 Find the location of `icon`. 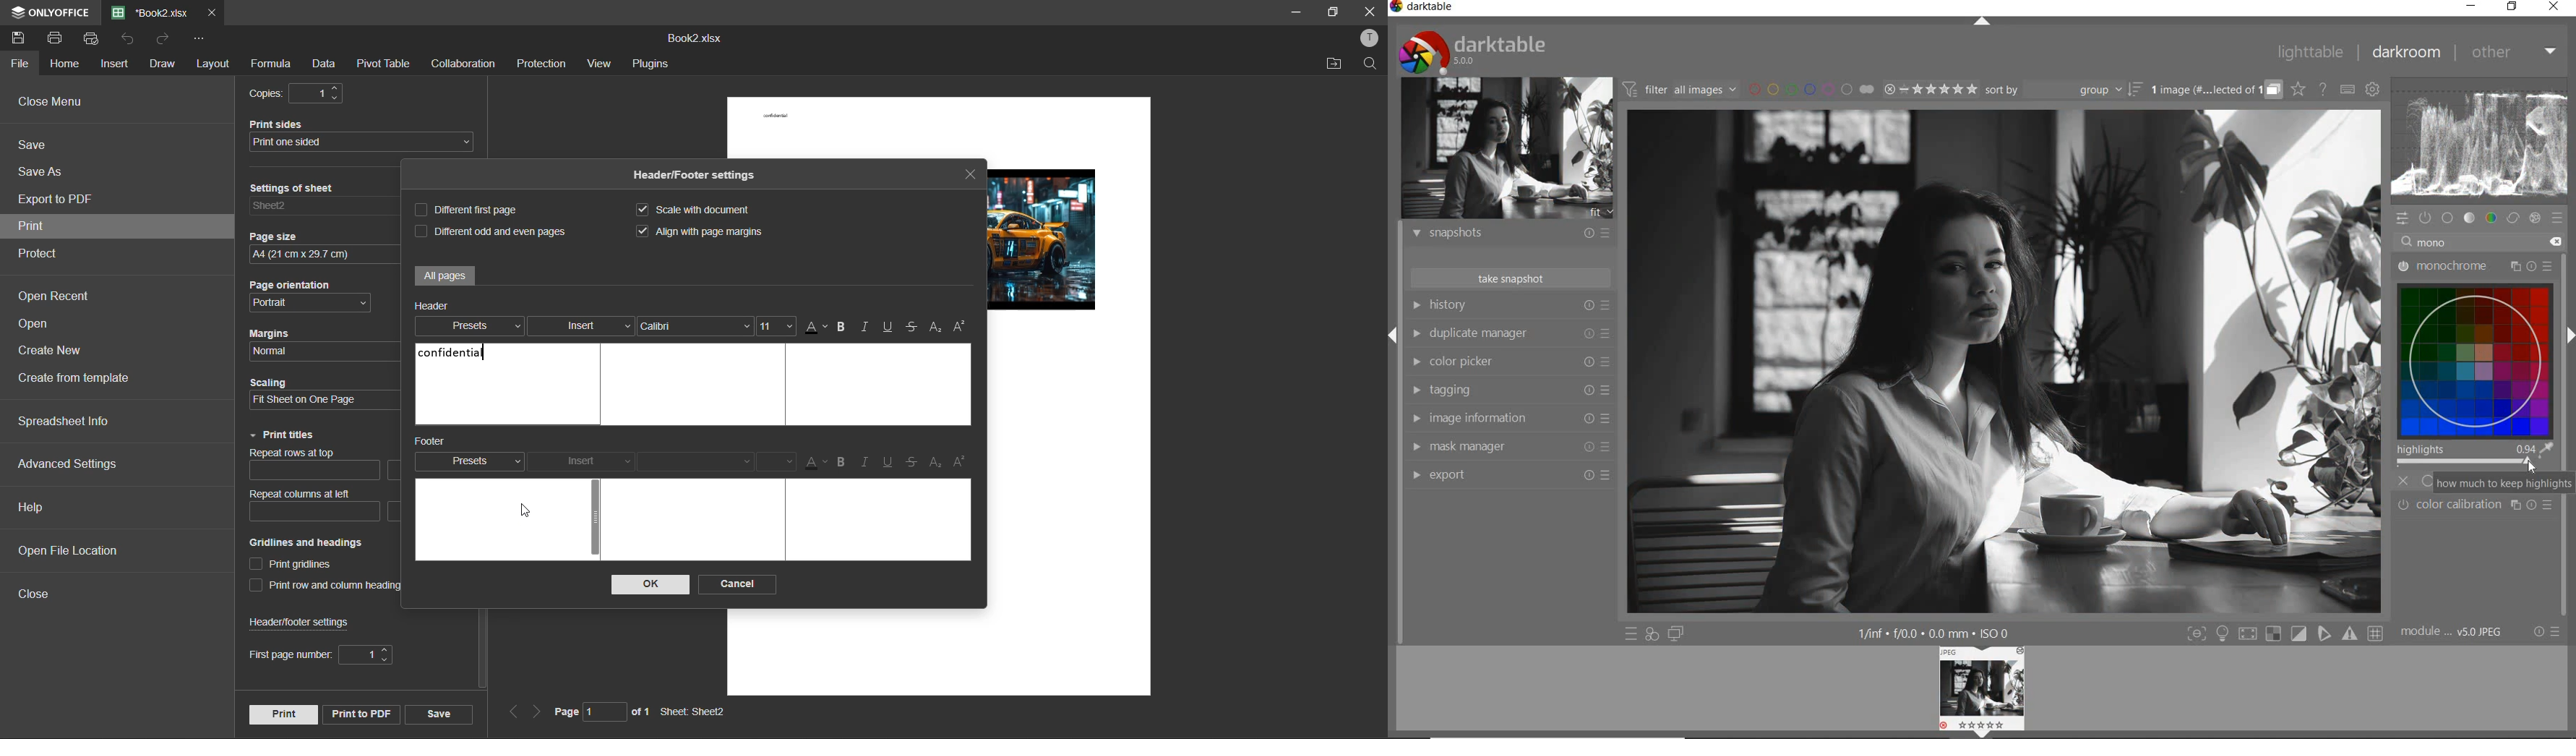

icon is located at coordinates (17, 13).